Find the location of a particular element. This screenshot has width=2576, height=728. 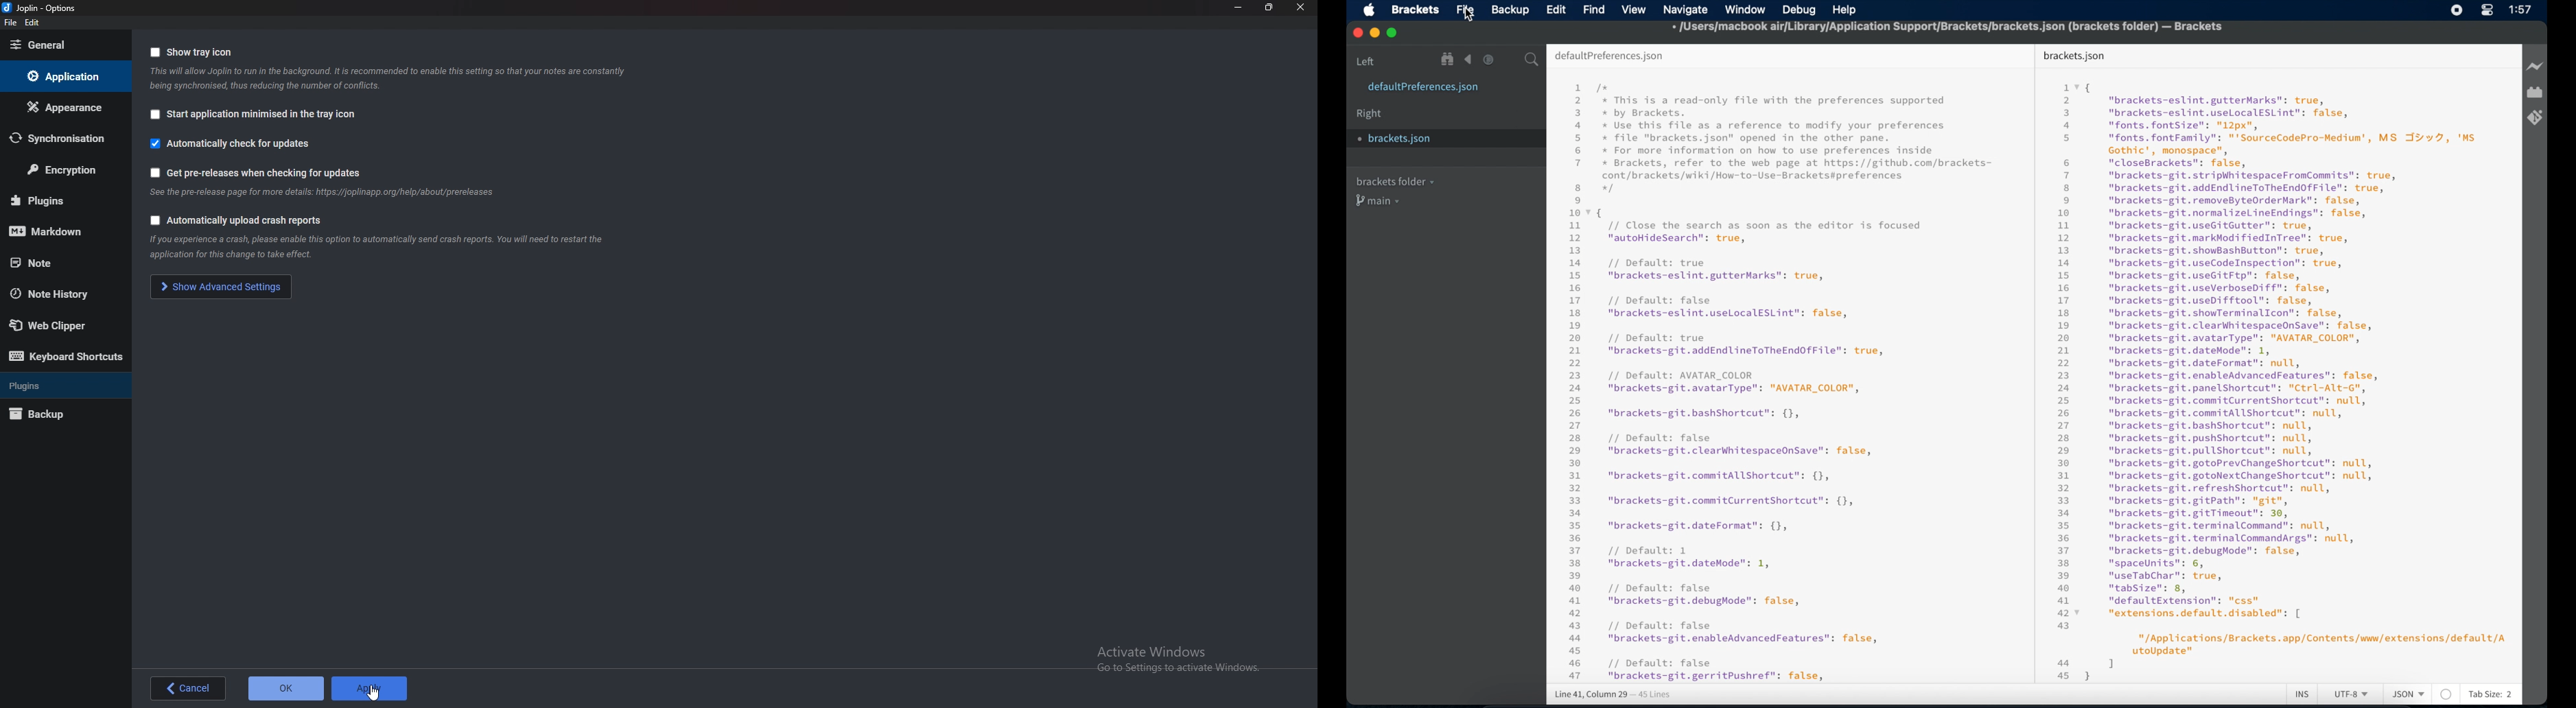

Appearance is located at coordinates (62, 108).